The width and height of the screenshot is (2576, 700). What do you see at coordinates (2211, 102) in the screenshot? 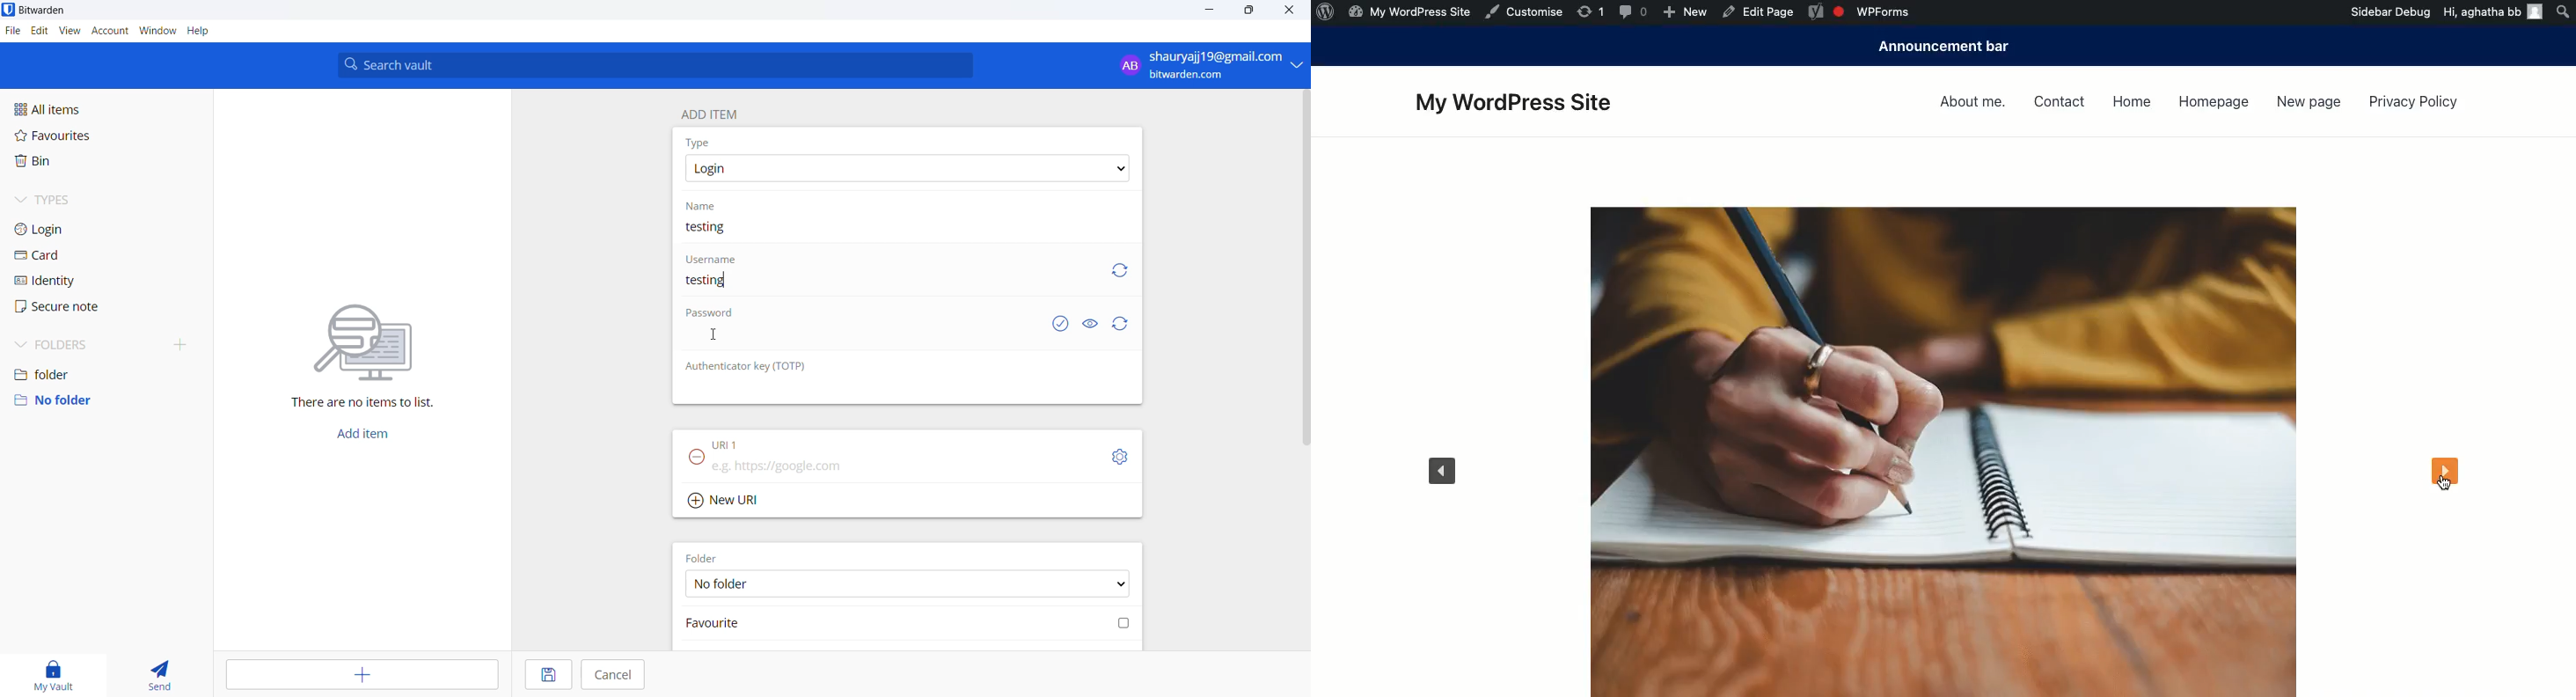
I see `Homepage` at bounding box center [2211, 102].